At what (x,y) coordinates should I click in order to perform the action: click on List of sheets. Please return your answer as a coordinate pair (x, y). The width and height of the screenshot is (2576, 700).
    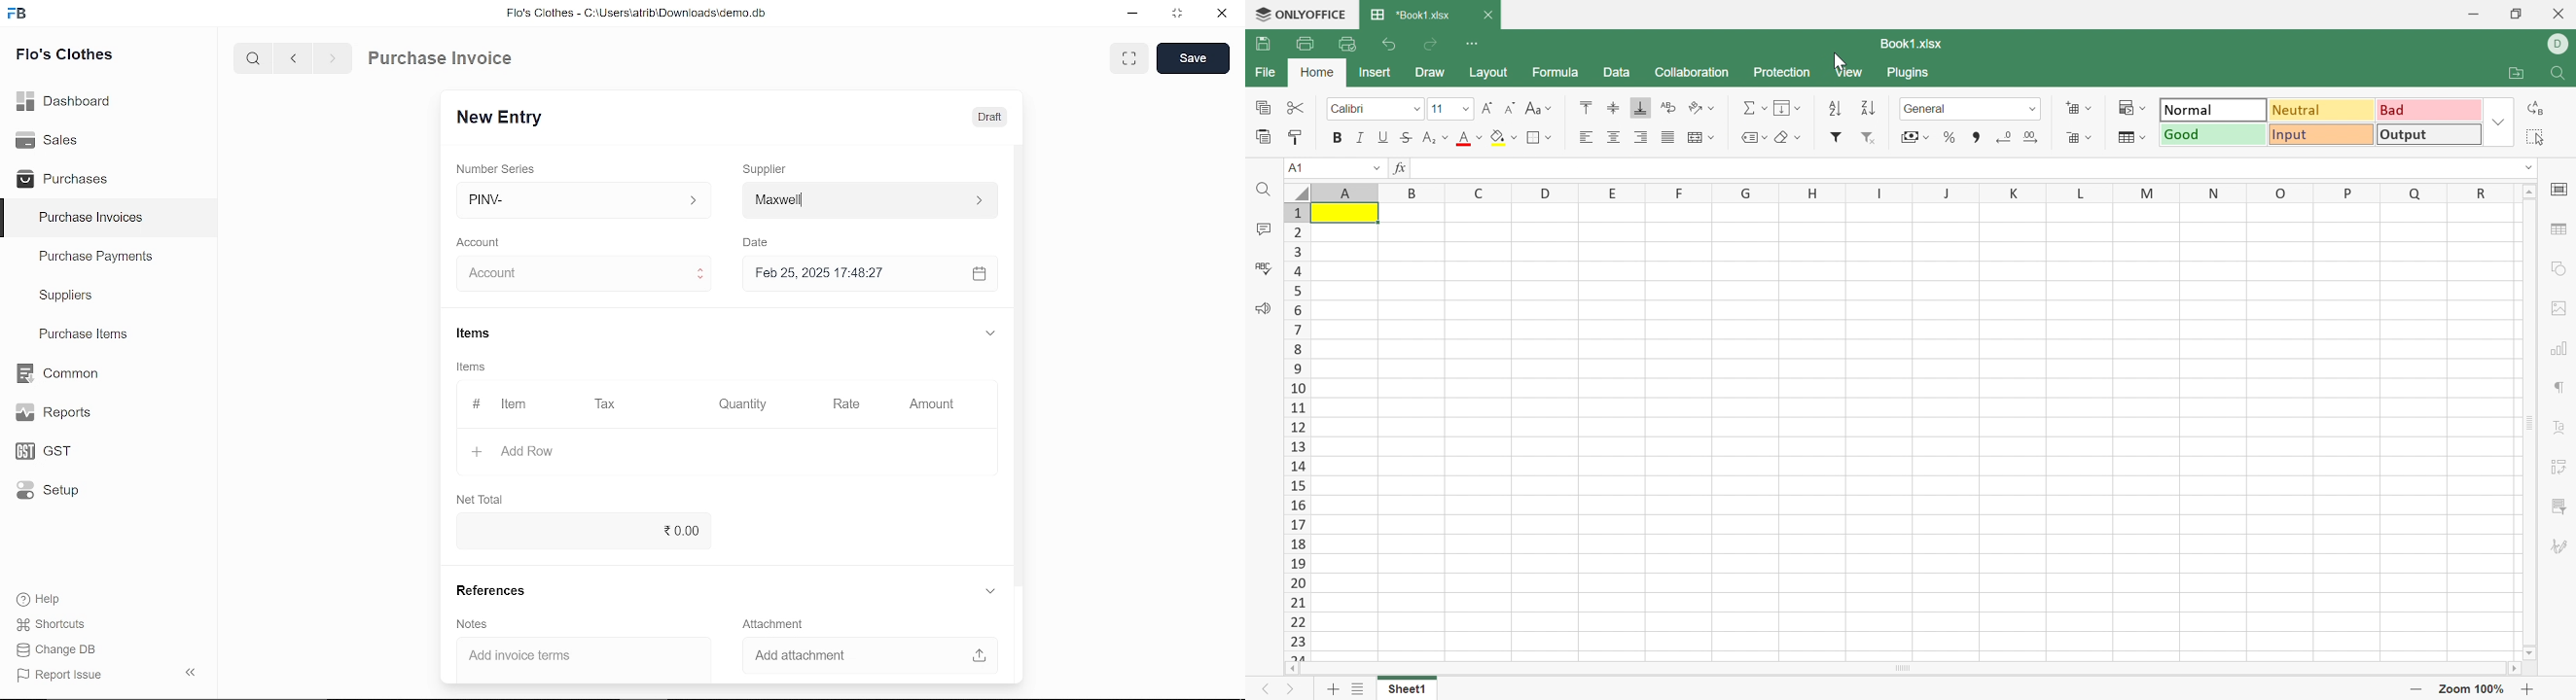
    Looking at the image, I should click on (1357, 689).